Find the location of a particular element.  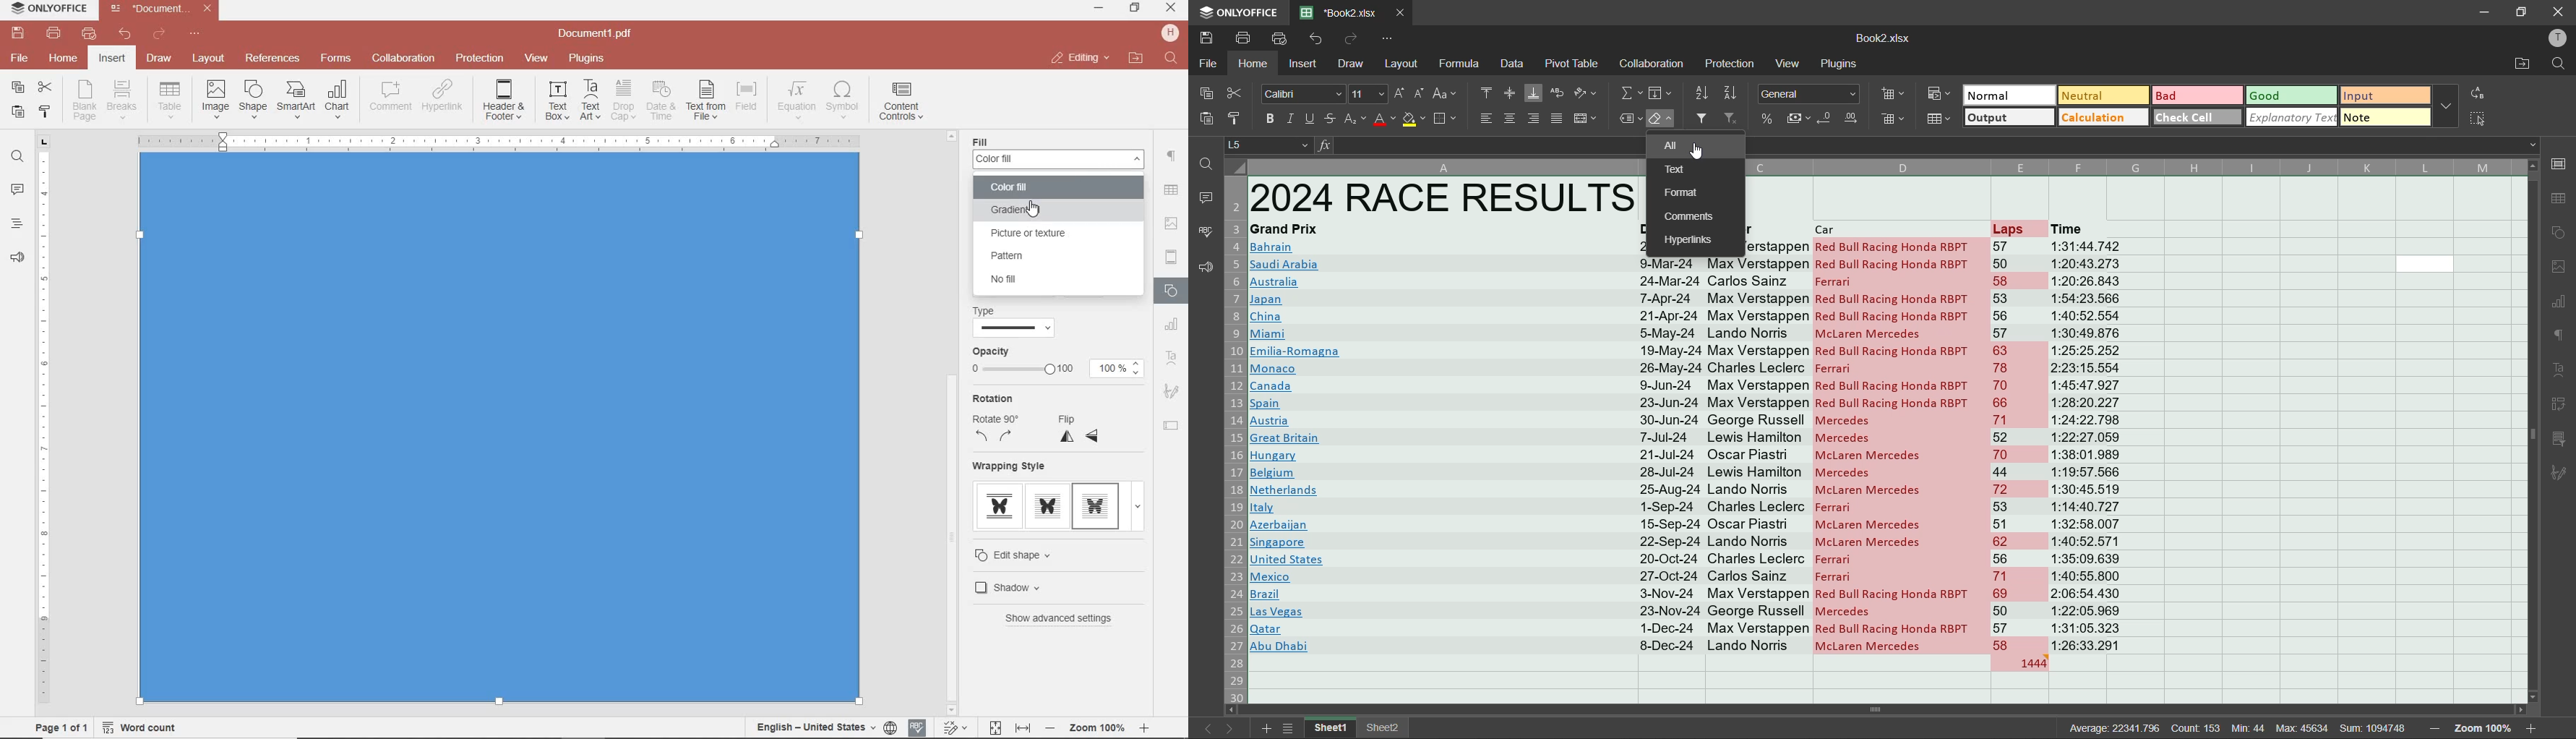

print is located at coordinates (1242, 38).